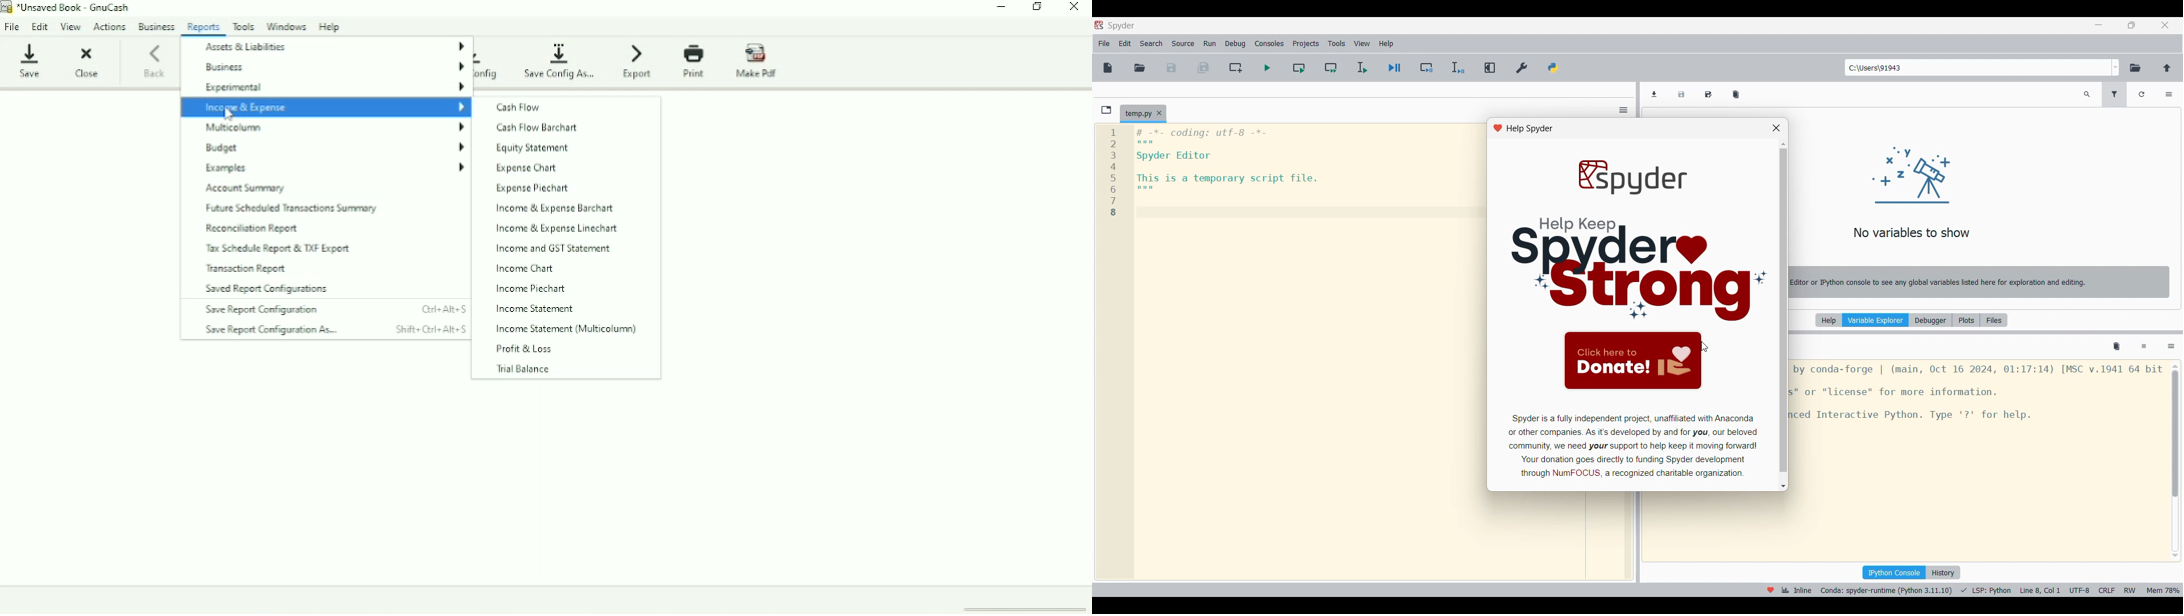 Image resolution: width=2184 pixels, height=616 pixels. Describe the element at coordinates (331, 26) in the screenshot. I see `Help` at that location.